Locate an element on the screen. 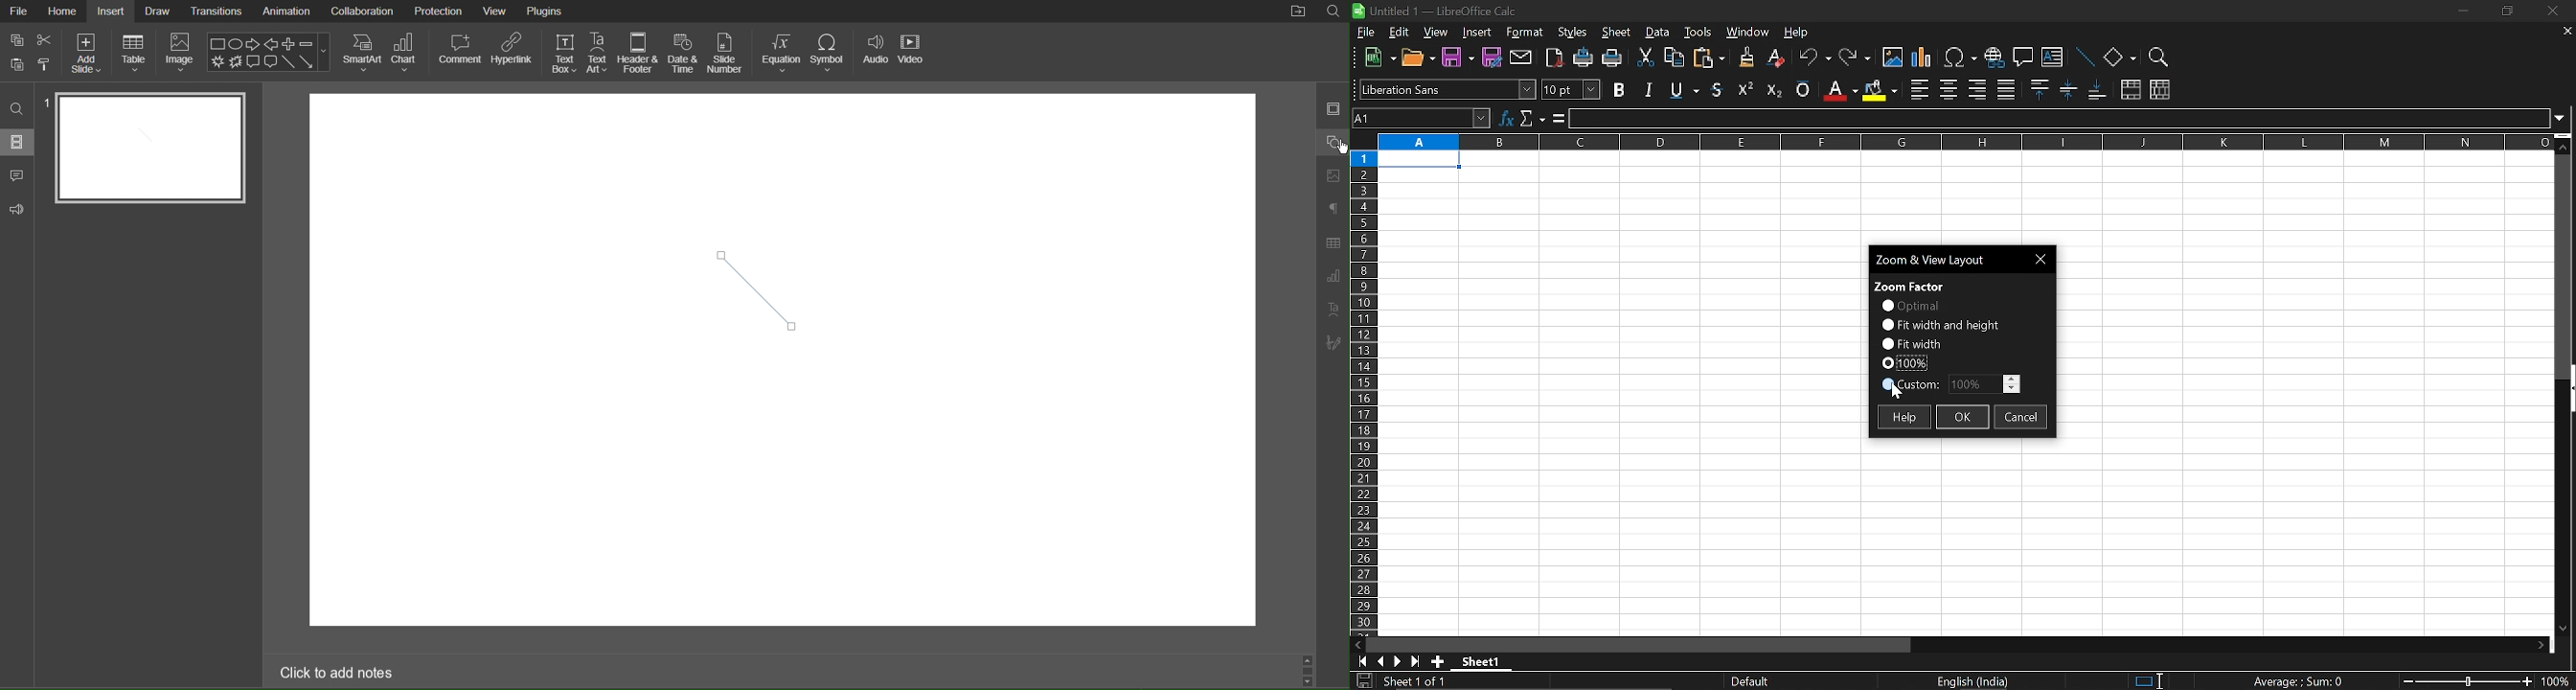  function wizard is located at coordinates (1508, 116).